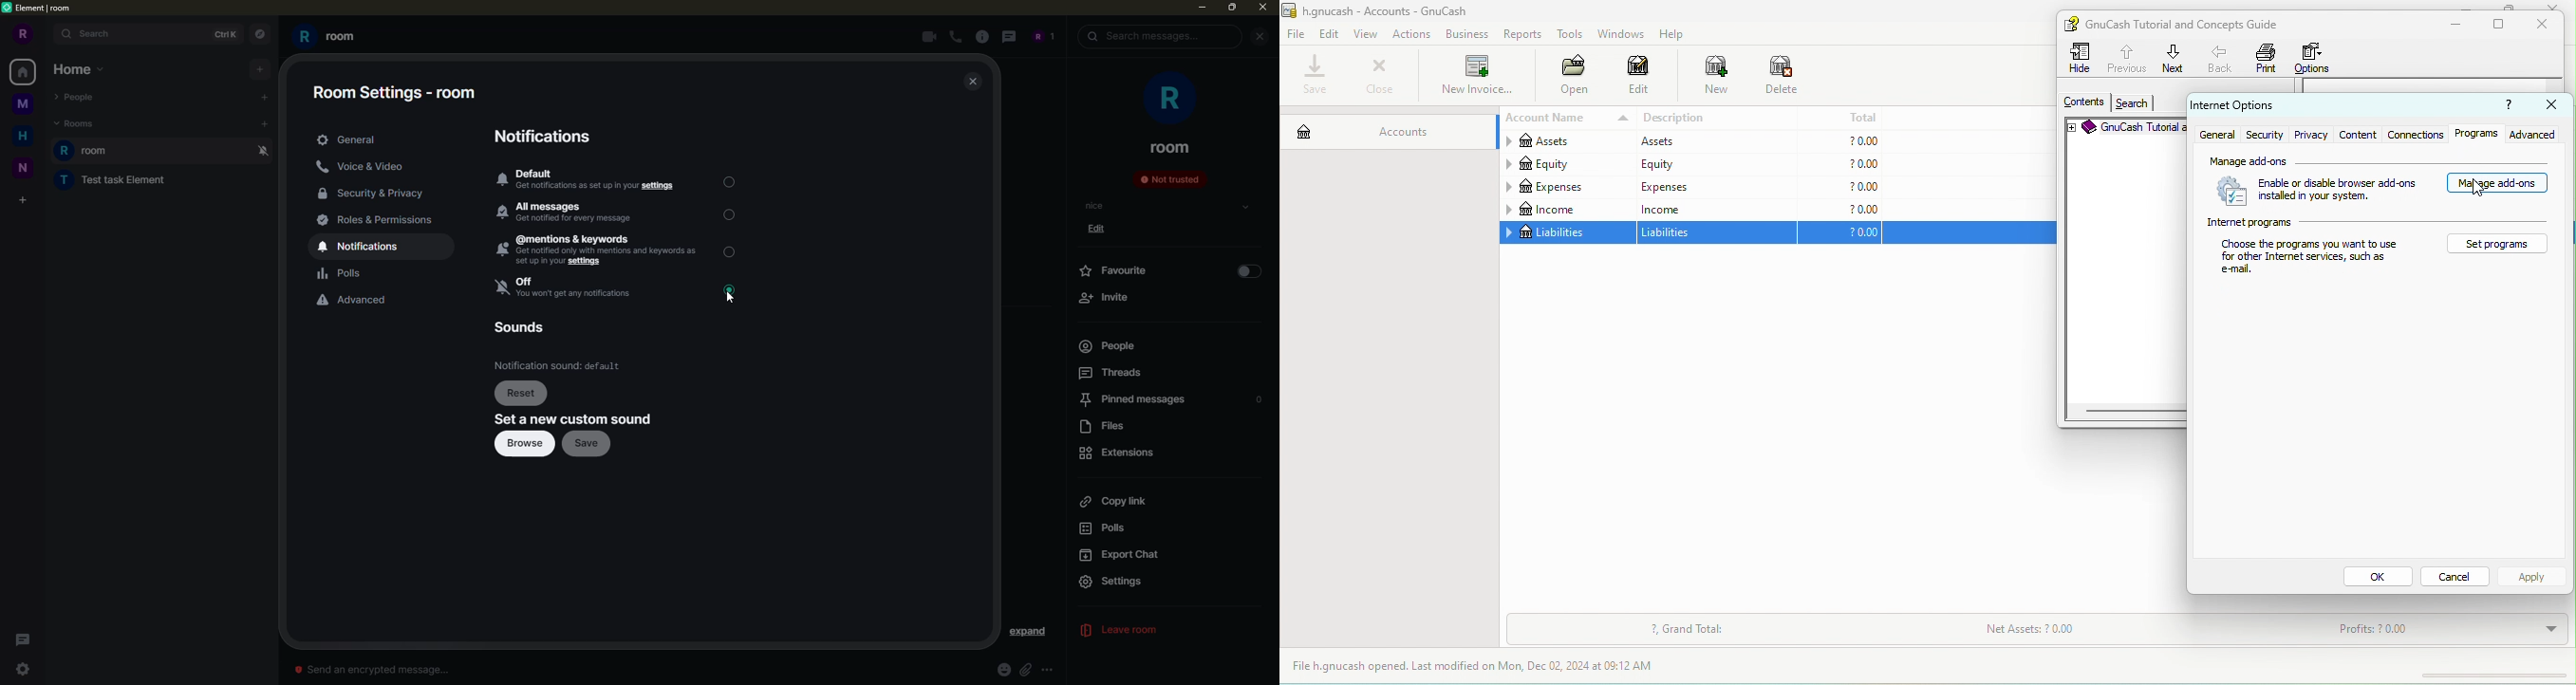  What do you see at coordinates (1713, 186) in the screenshot?
I see `expeness` at bounding box center [1713, 186].